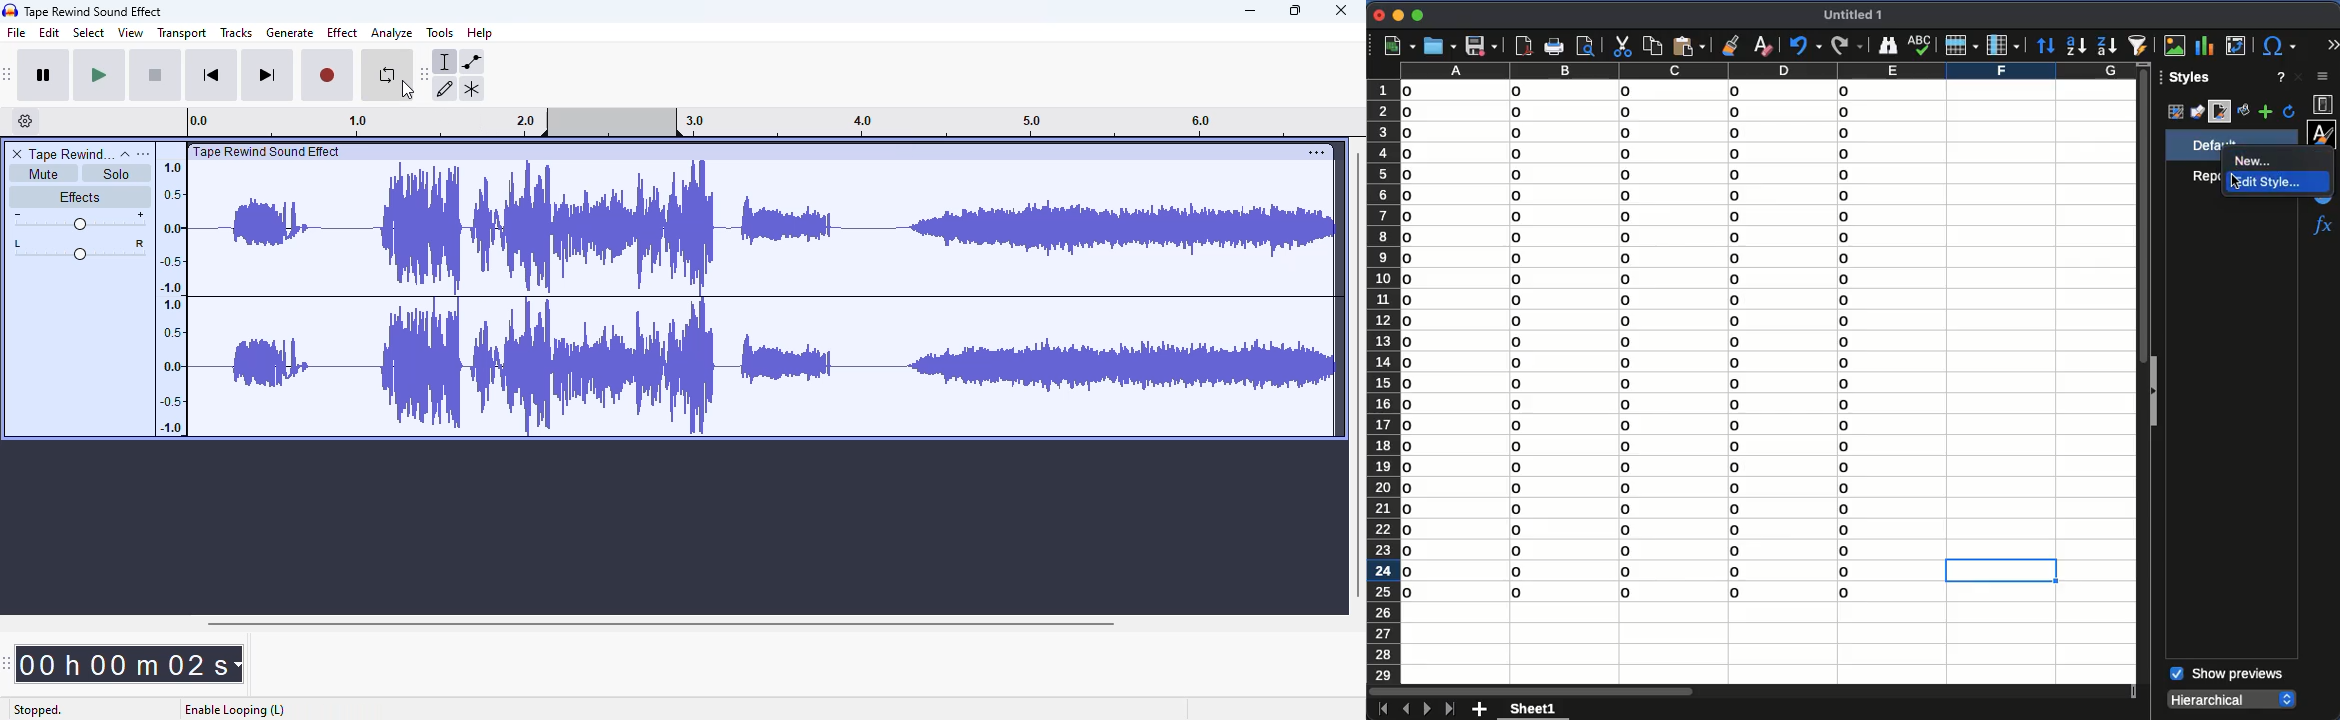 This screenshot has width=2352, height=728. Describe the element at coordinates (50, 33) in the screenshot. I see `edit` at that location.